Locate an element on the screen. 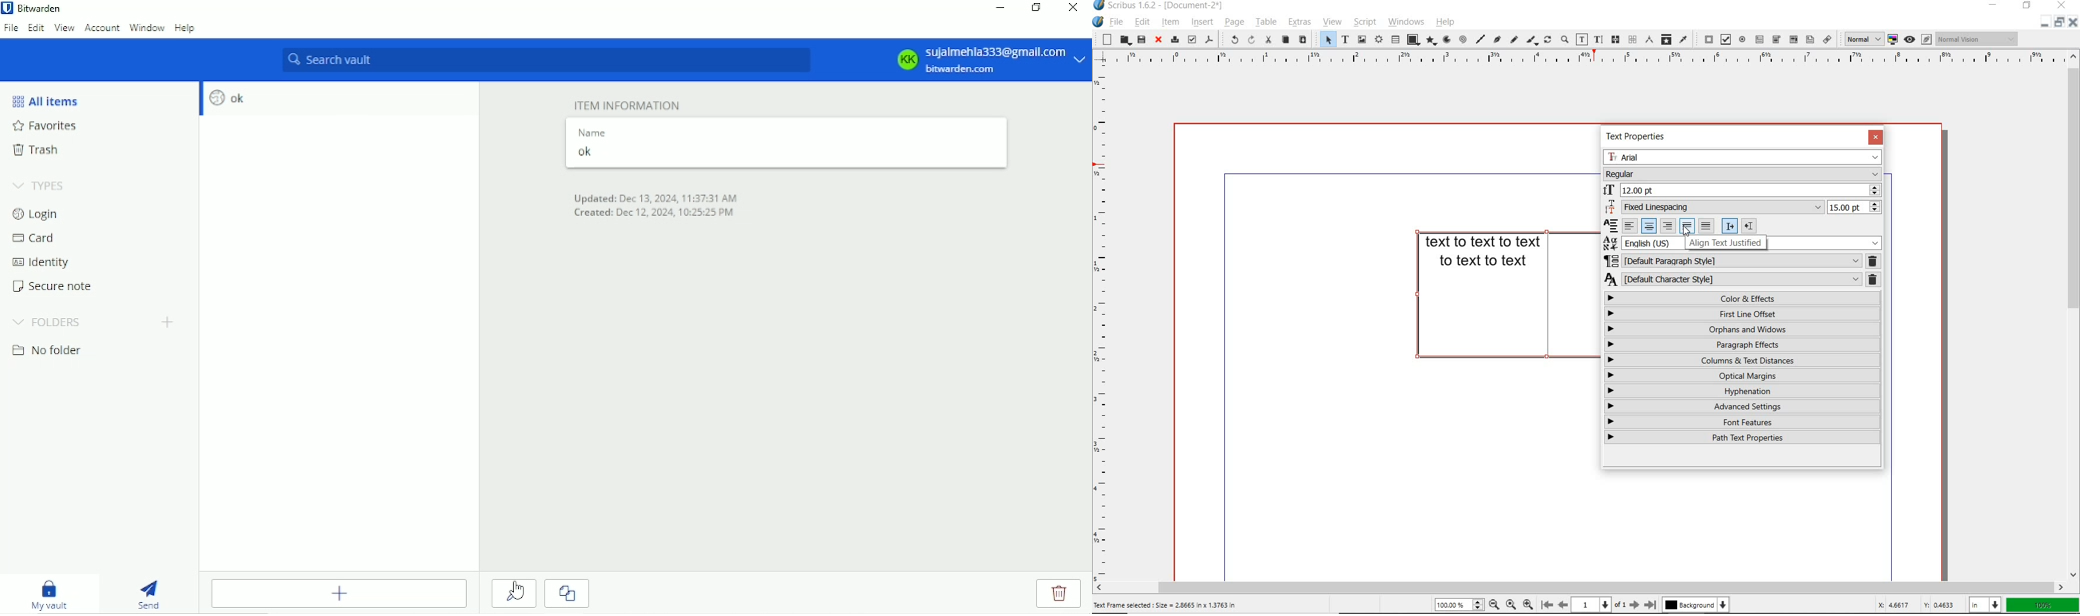 The width and height of the screenshot is (2100, 616). cursor is located at coordinates (1687, 232).